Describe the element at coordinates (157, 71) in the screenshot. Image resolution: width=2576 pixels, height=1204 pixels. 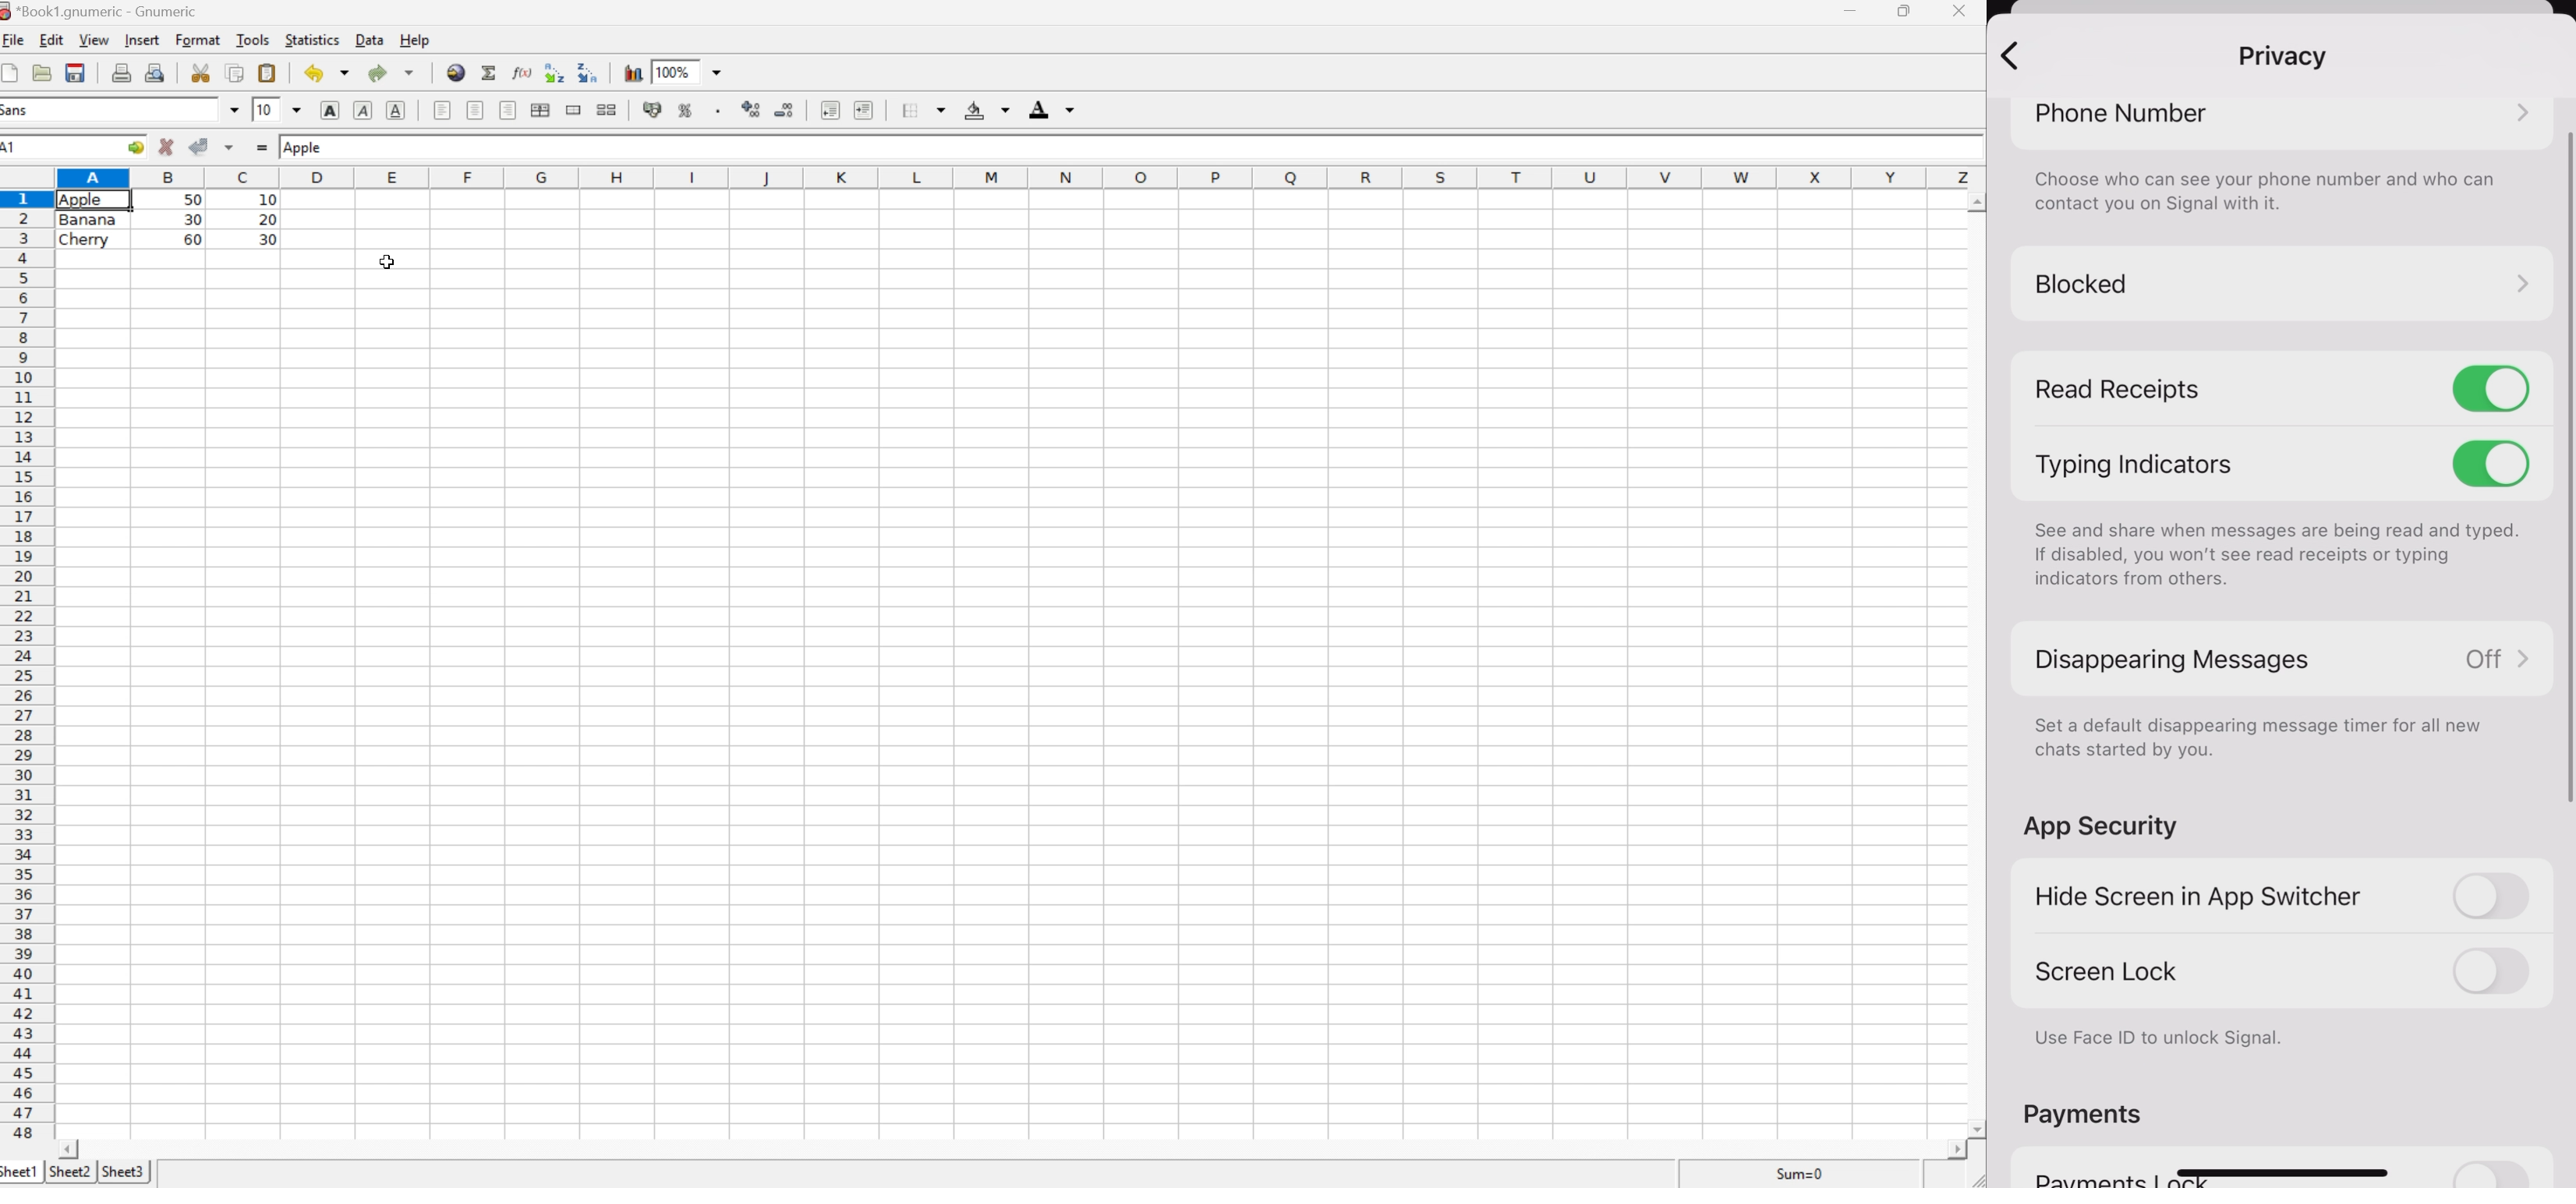
I see `print preview` at that location.